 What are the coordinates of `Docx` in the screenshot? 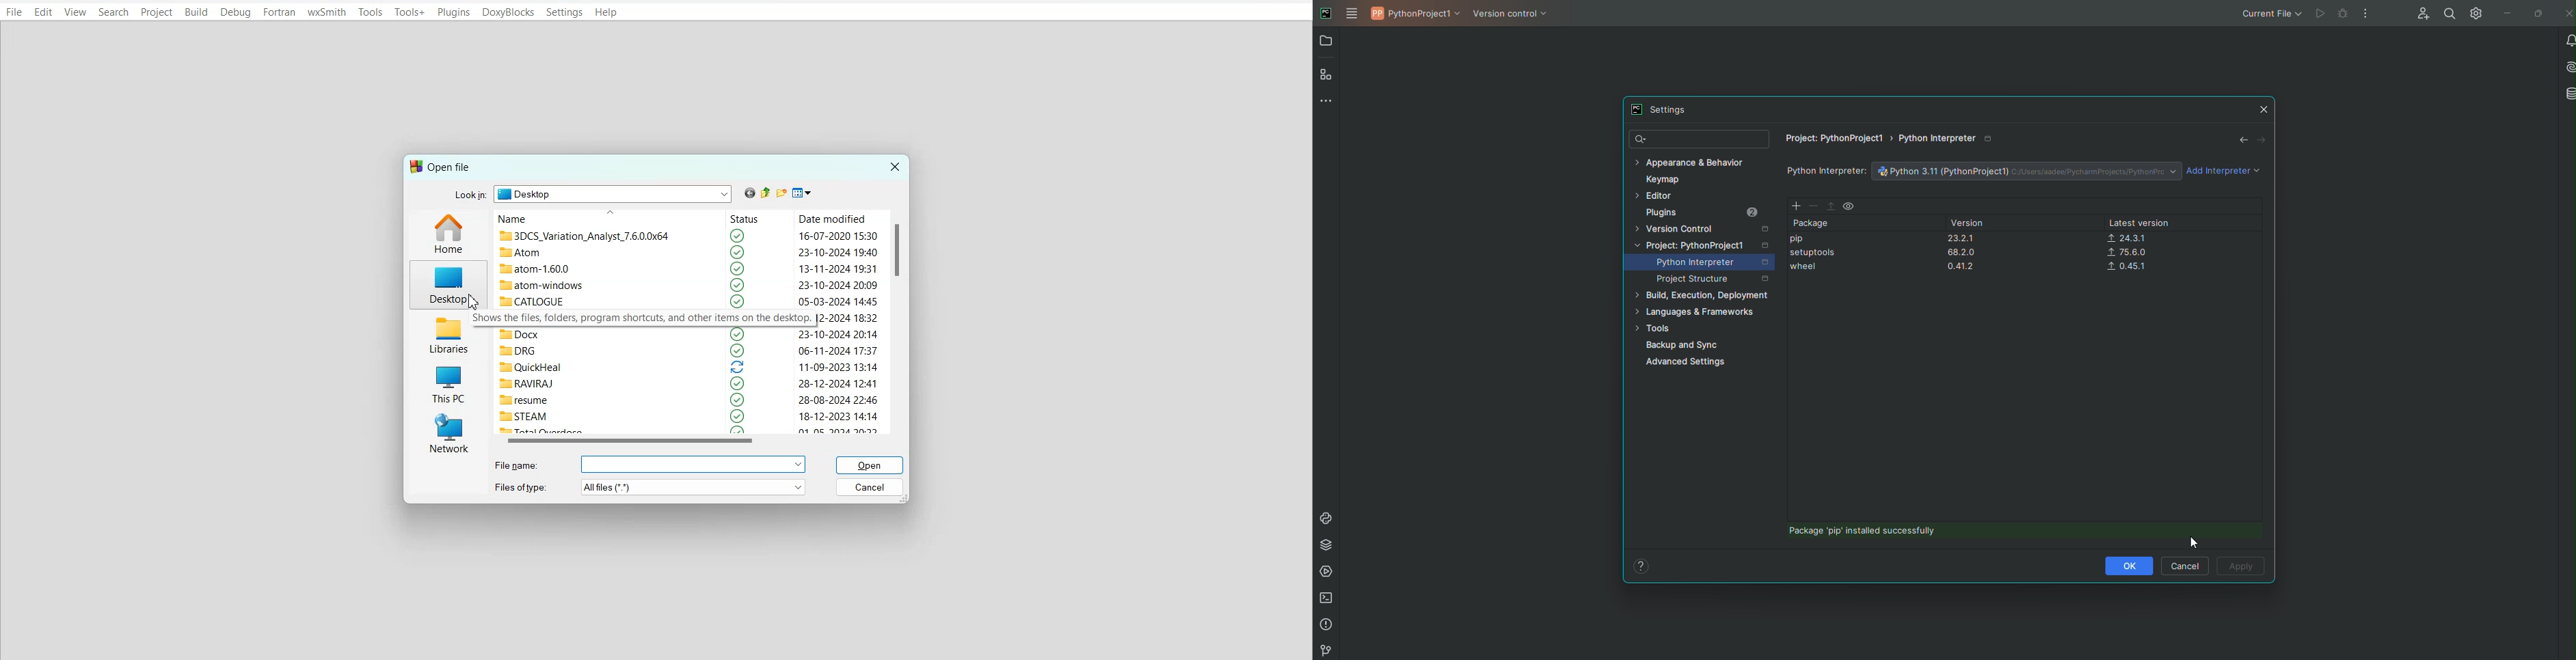 It's located at (519, 334).